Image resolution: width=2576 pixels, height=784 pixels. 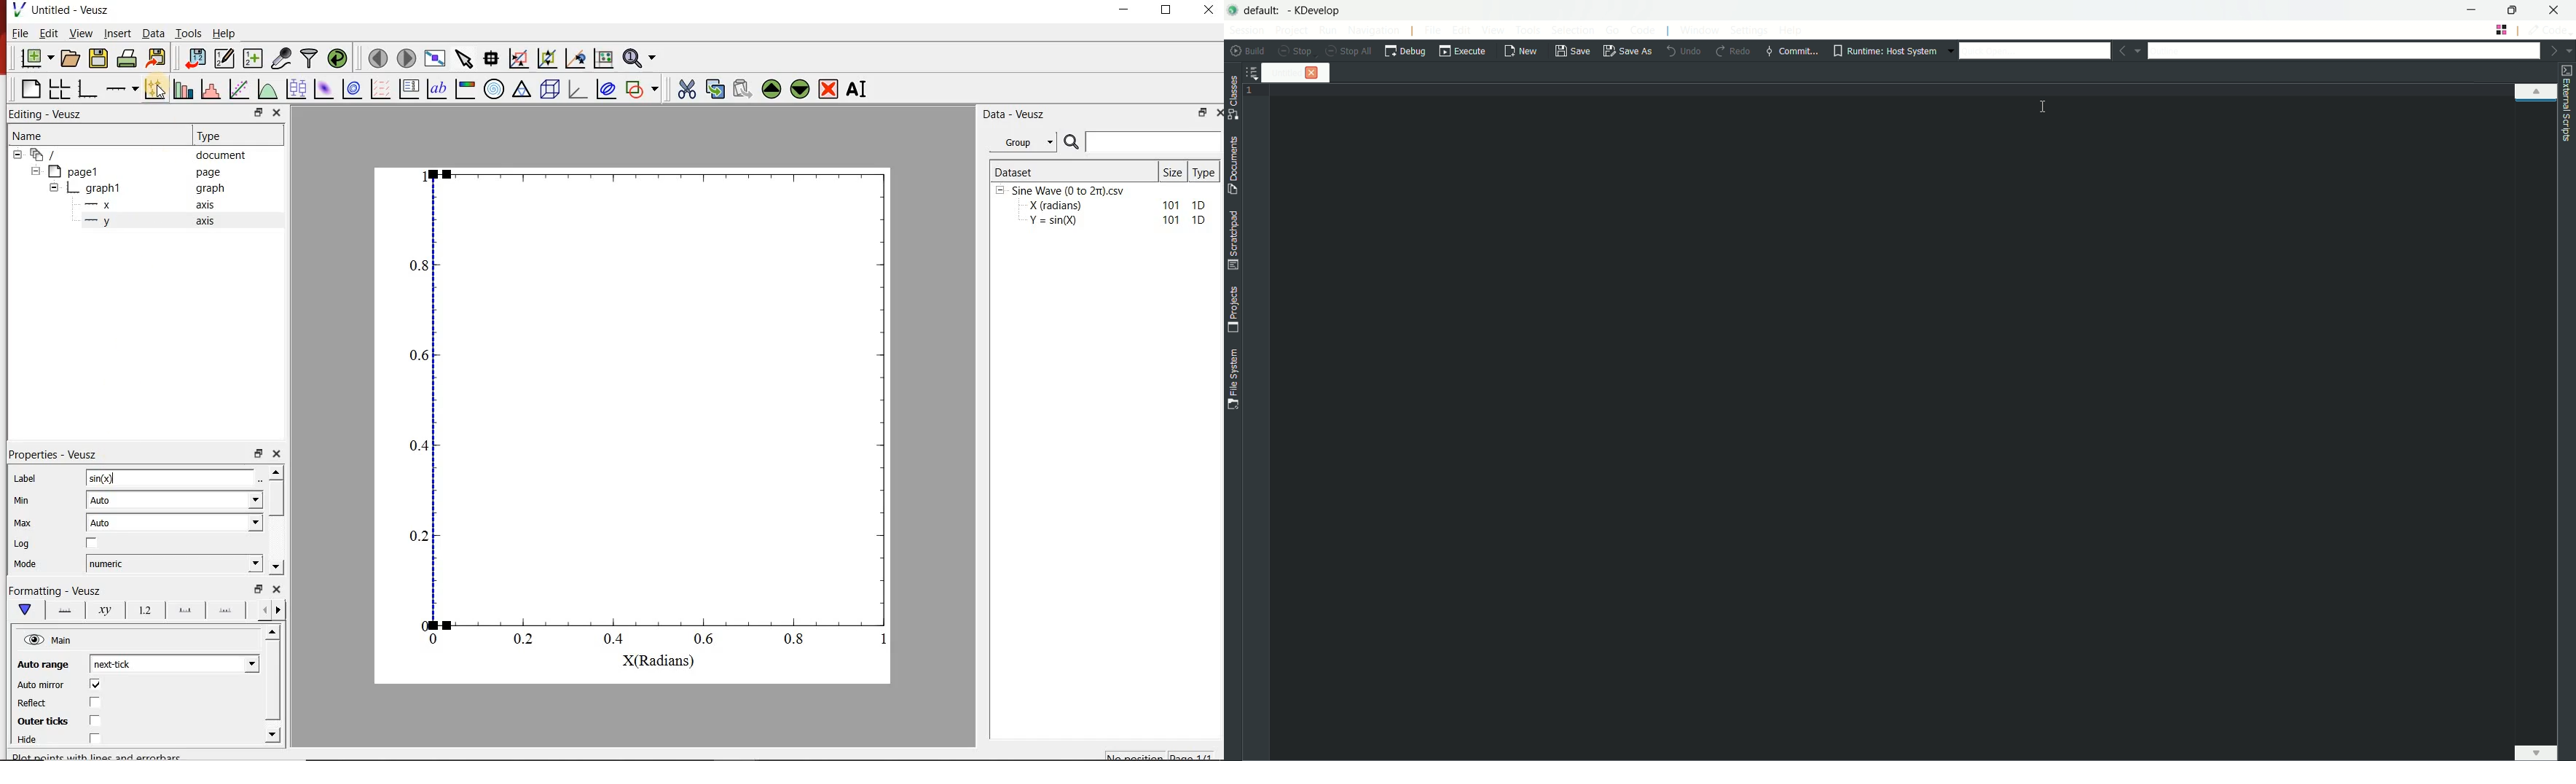 I want to click on Min/Max, so click(x=256, y=113).